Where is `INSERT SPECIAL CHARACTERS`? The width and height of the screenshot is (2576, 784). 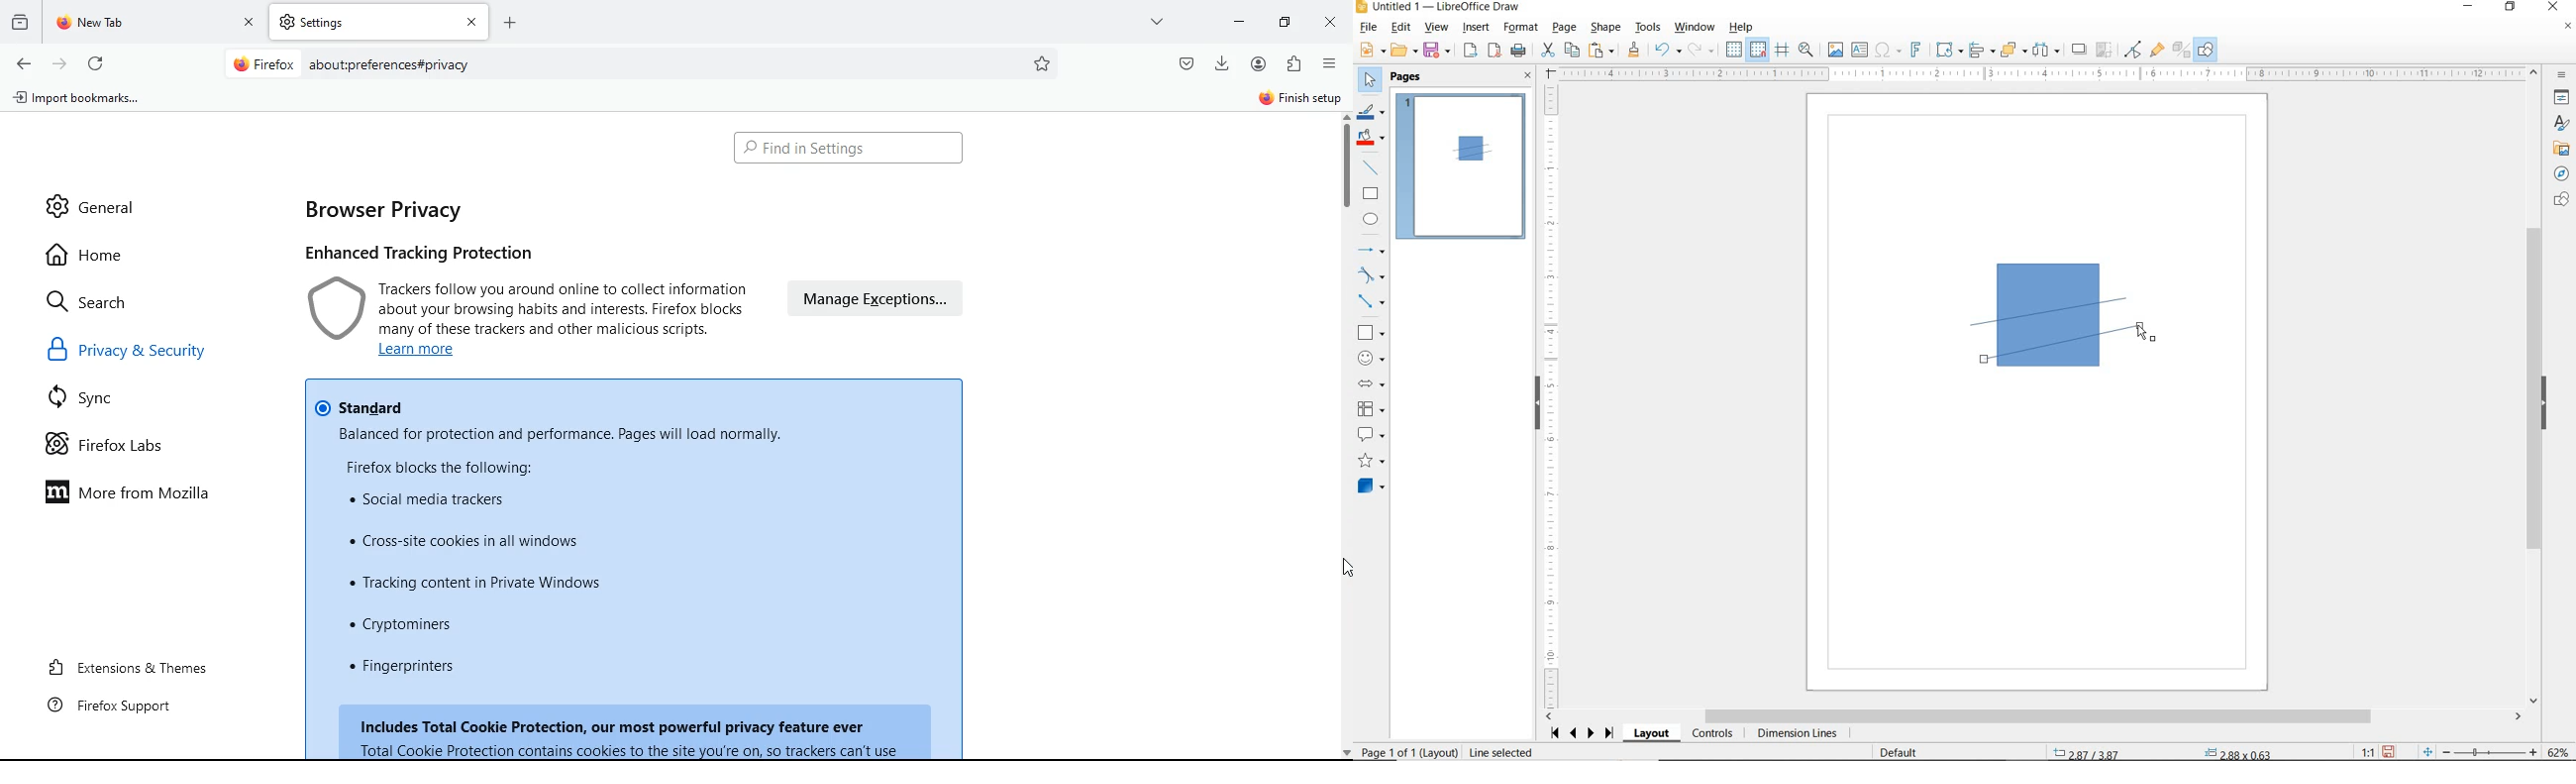 INSERT SPECIAL CHARACTERS is located at coordinates (1887, 50).